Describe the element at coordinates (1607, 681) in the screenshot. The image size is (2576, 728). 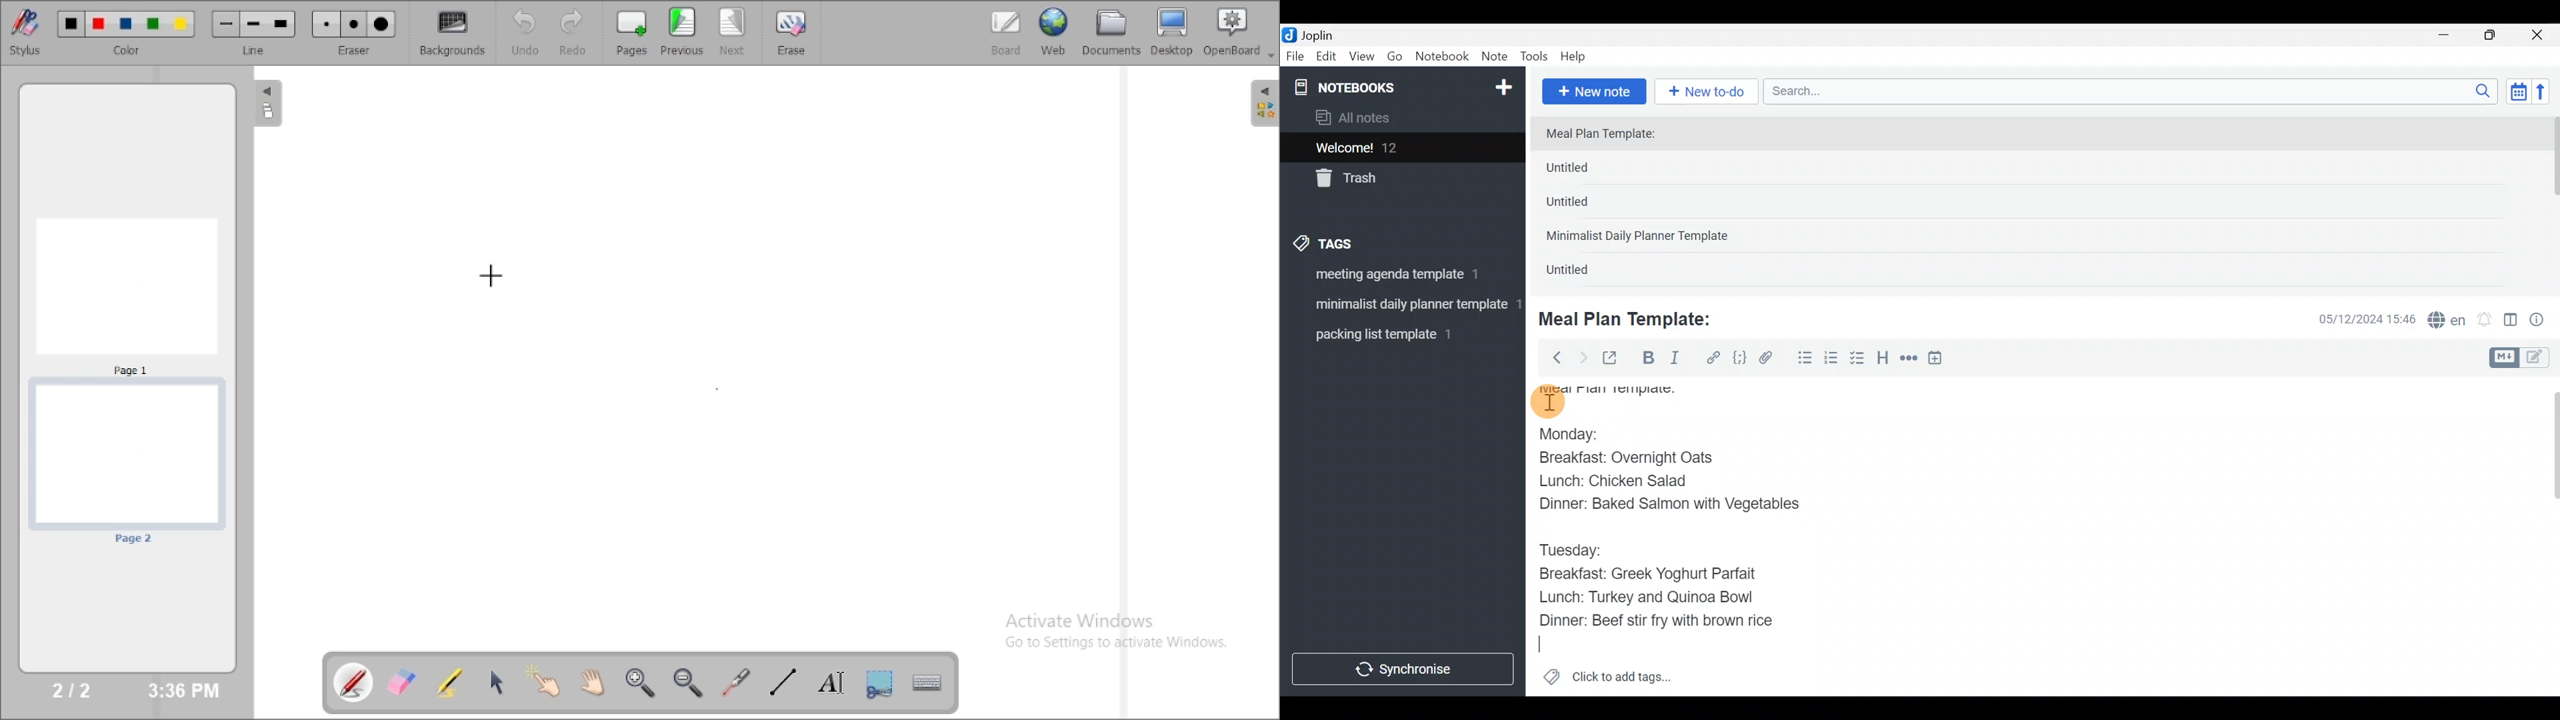
I see `Click to add tags` at that location.